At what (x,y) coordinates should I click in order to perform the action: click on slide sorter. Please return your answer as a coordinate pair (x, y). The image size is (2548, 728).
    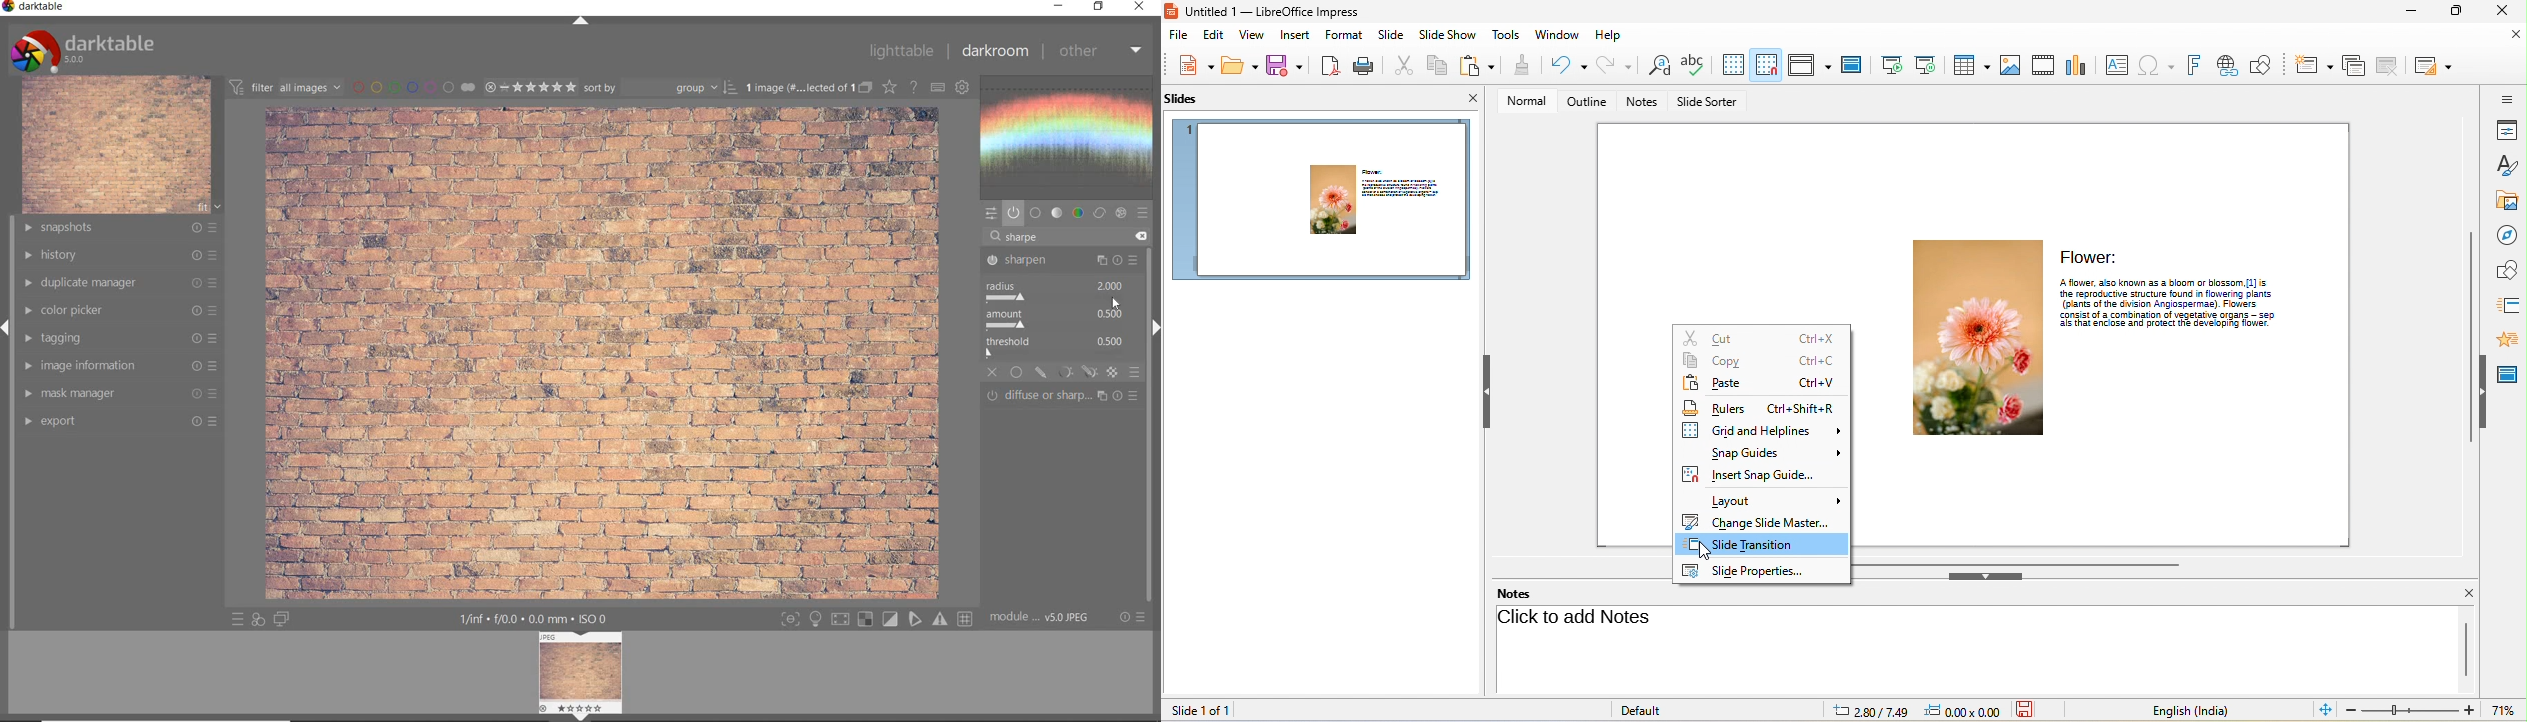
    Looking at the image, I should click on (1710, 102).